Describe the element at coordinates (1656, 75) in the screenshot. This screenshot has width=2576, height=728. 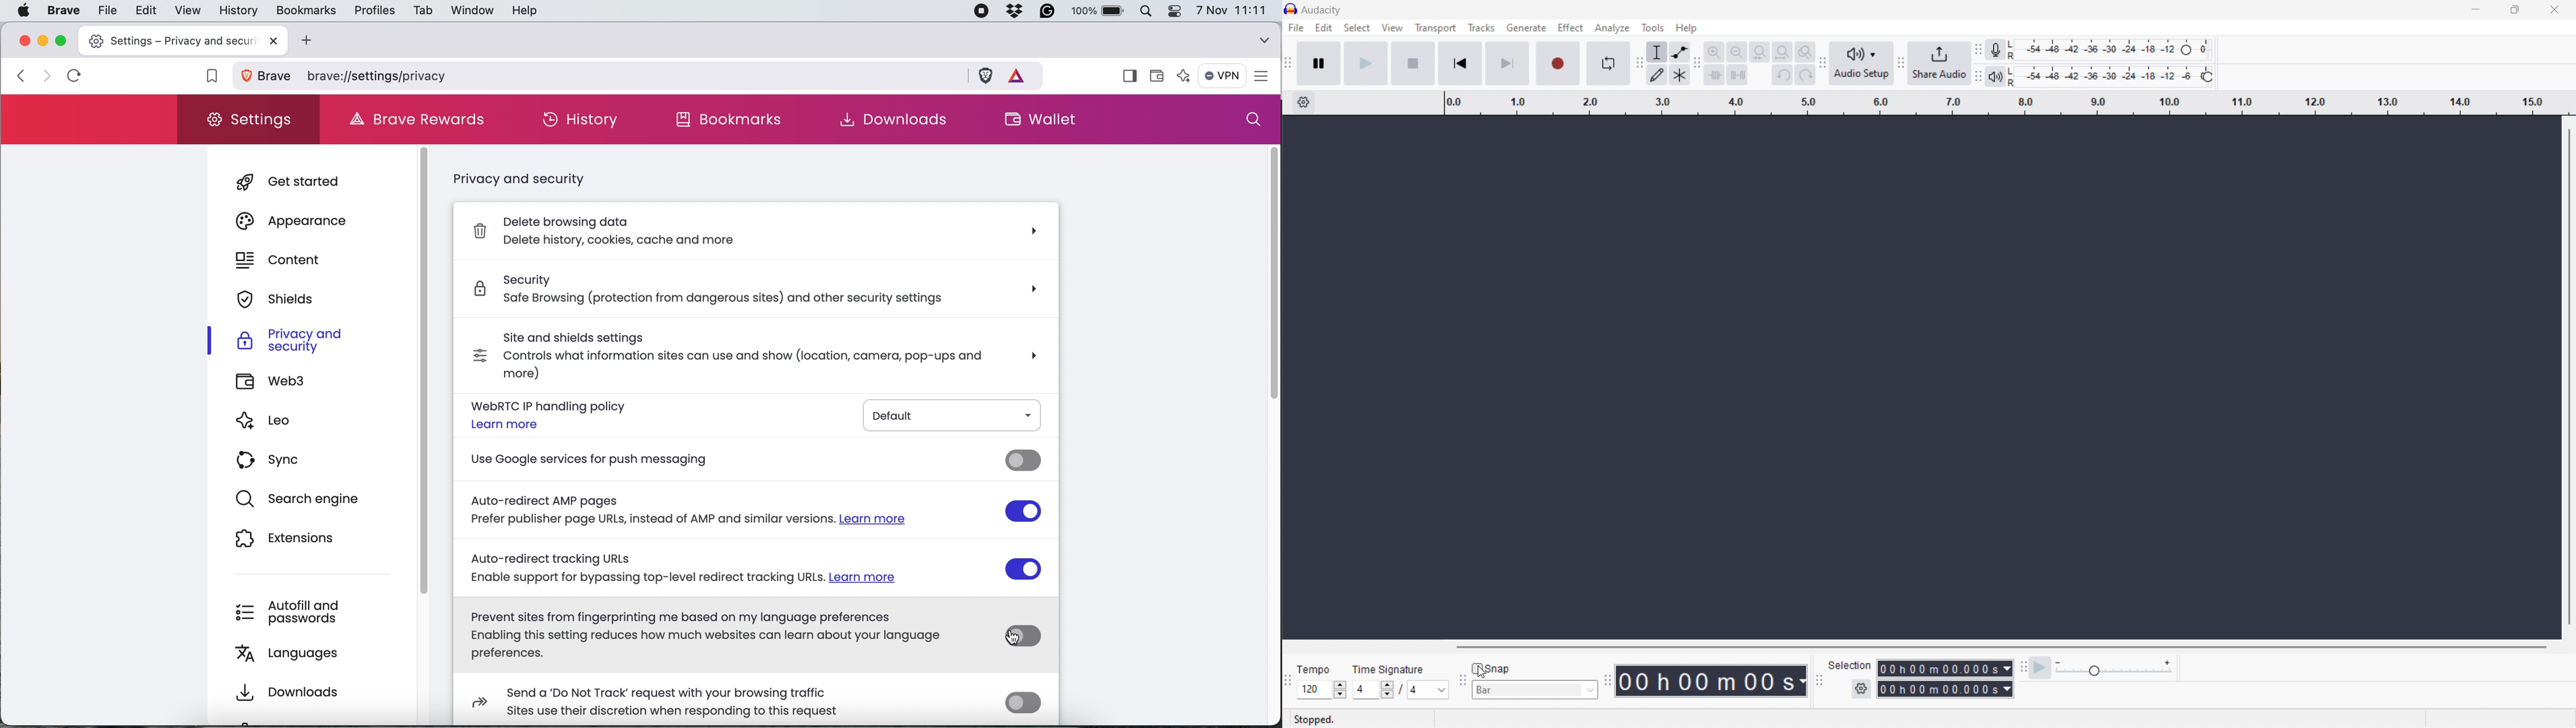
I see `draw tool` at that location.